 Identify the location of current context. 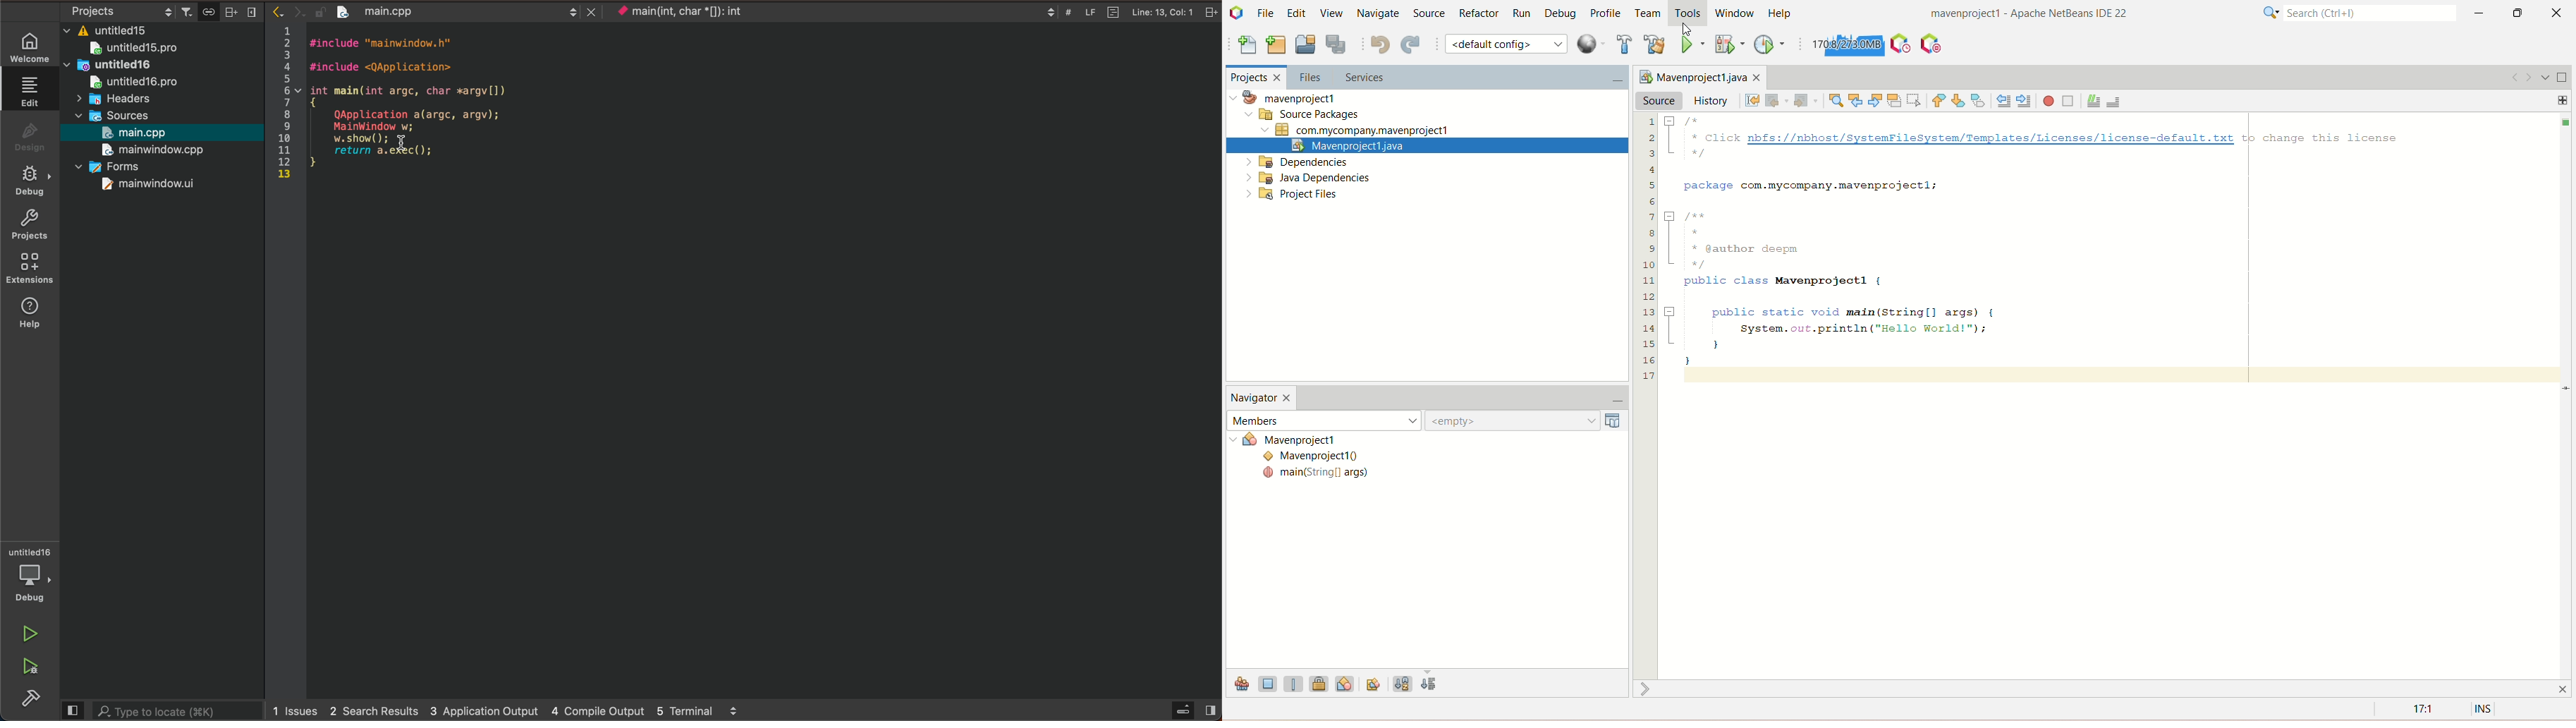
(693, 13).